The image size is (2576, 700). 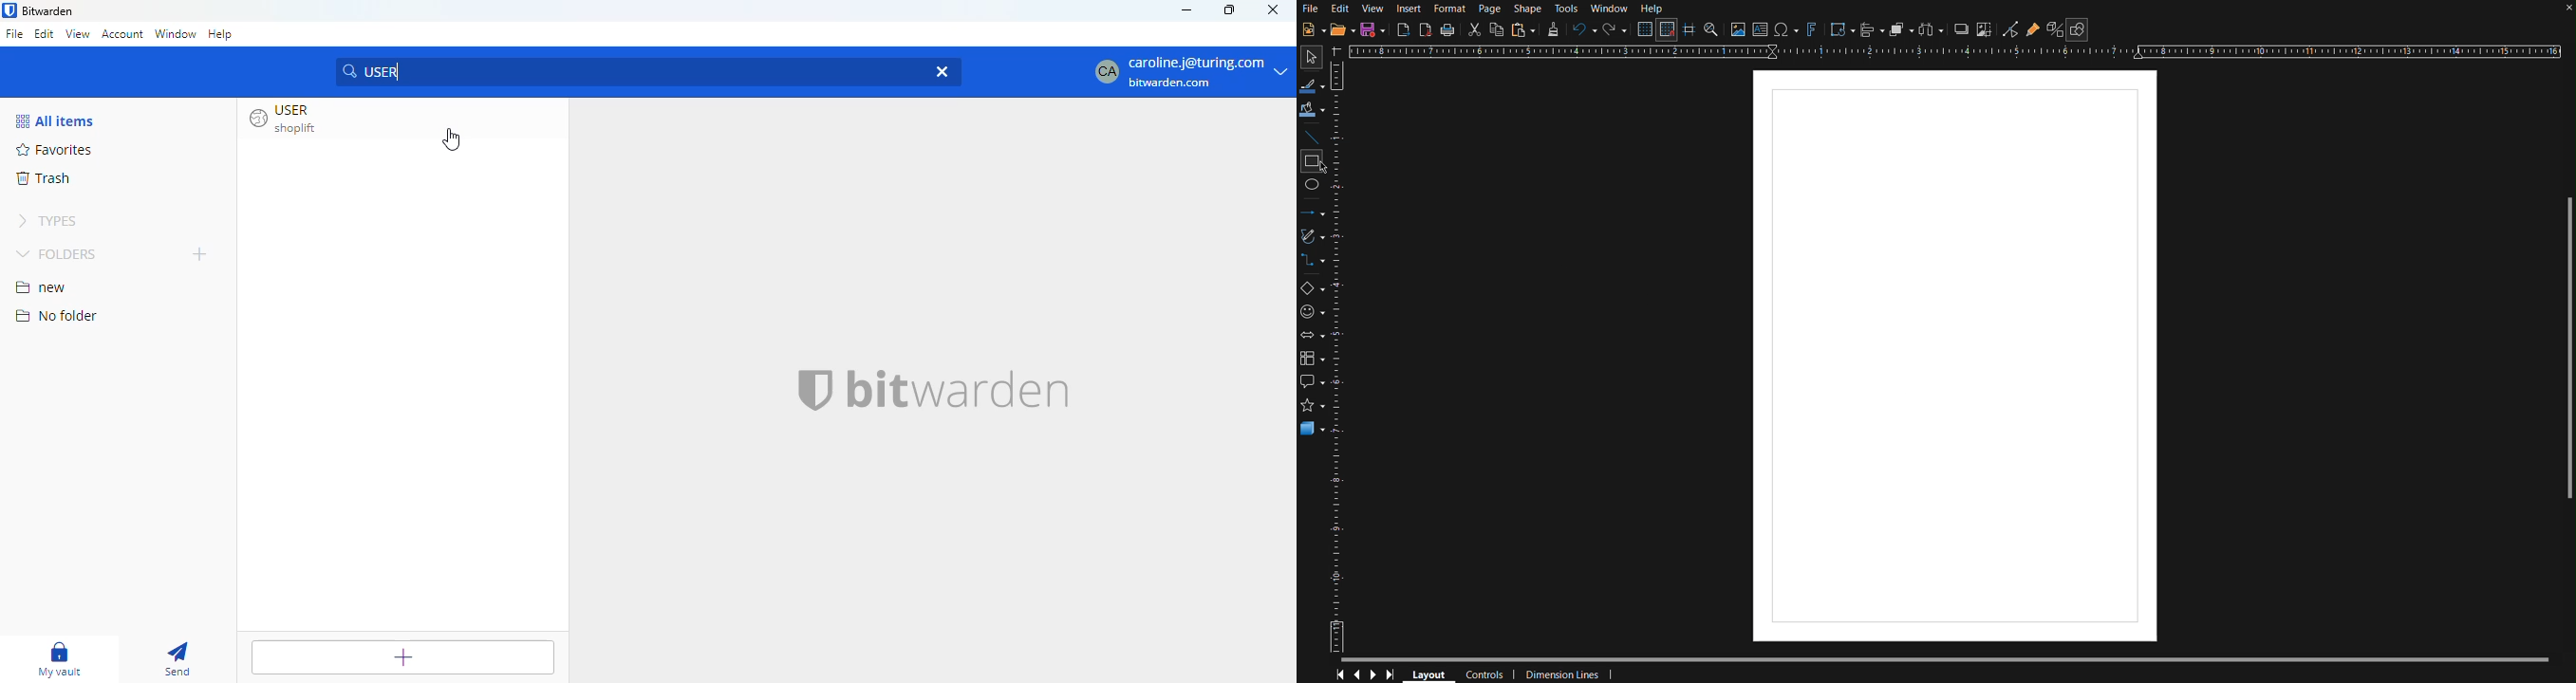 I want to click on Undo, so click(x=1582, y=30).